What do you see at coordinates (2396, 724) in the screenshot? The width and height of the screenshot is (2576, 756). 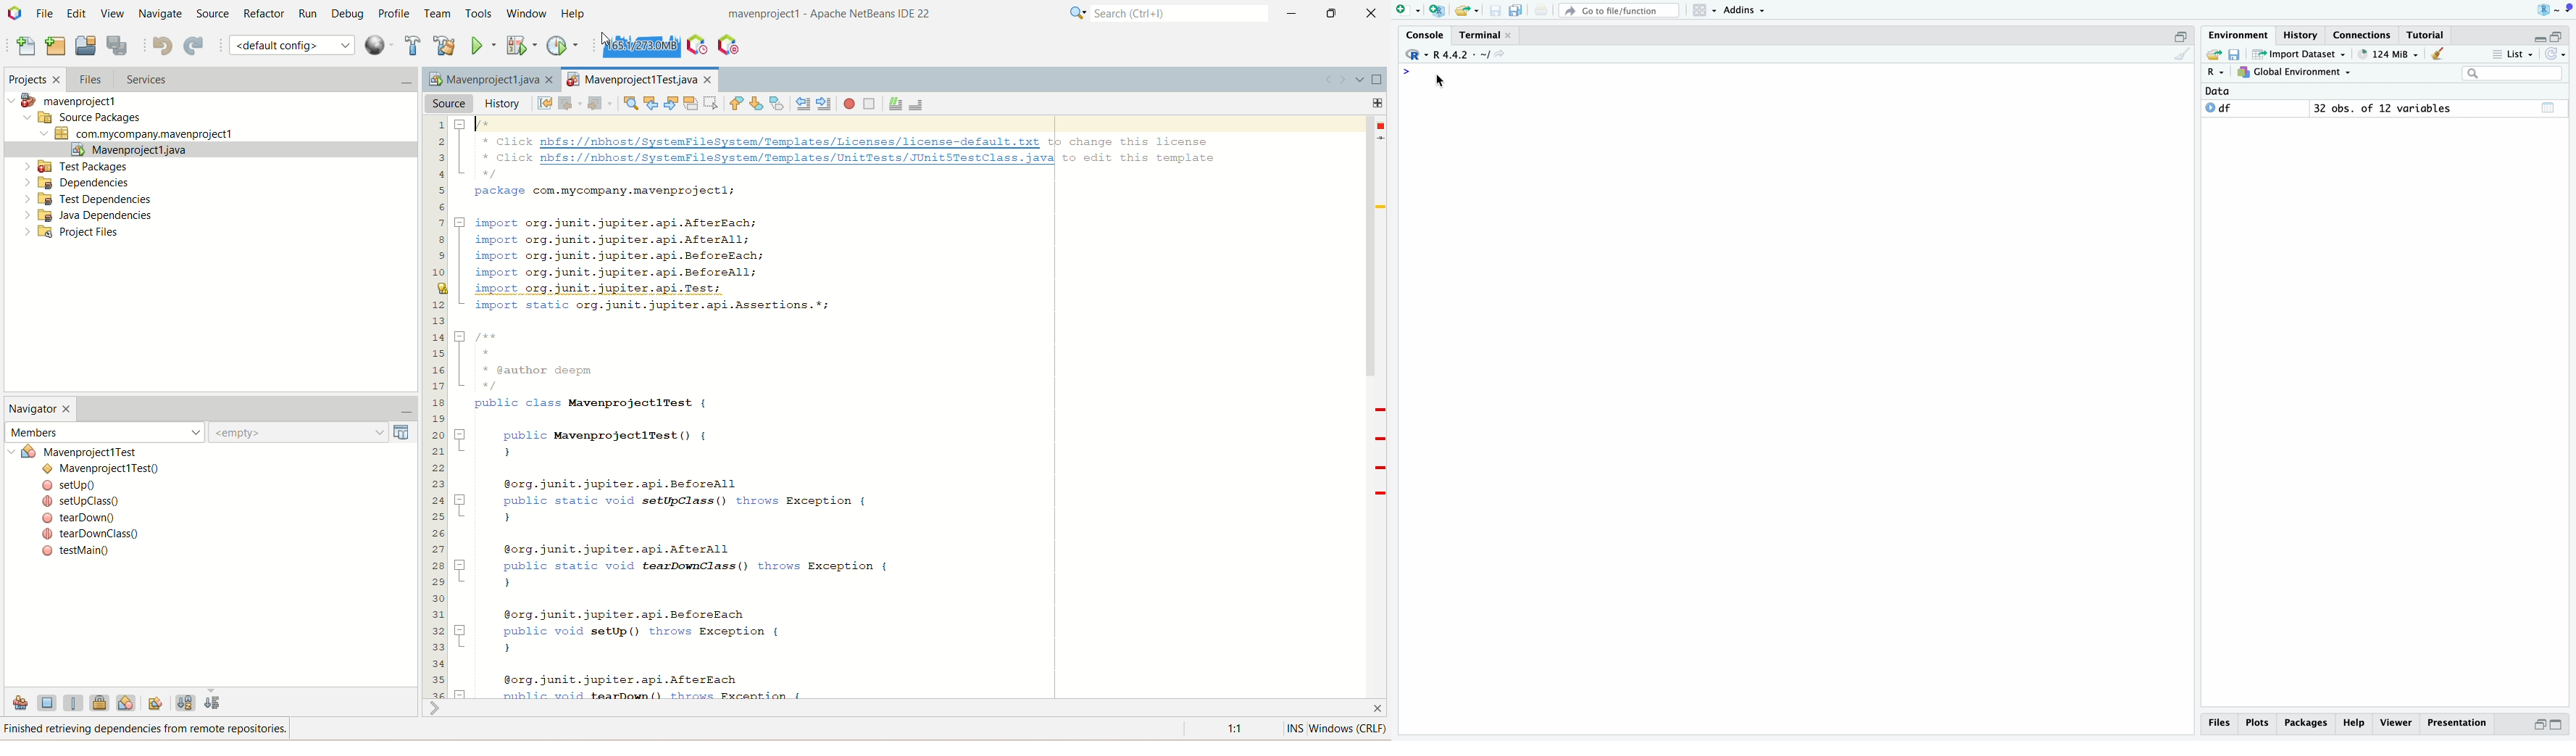 I see `viewer` at bounding box center [2396, 724].